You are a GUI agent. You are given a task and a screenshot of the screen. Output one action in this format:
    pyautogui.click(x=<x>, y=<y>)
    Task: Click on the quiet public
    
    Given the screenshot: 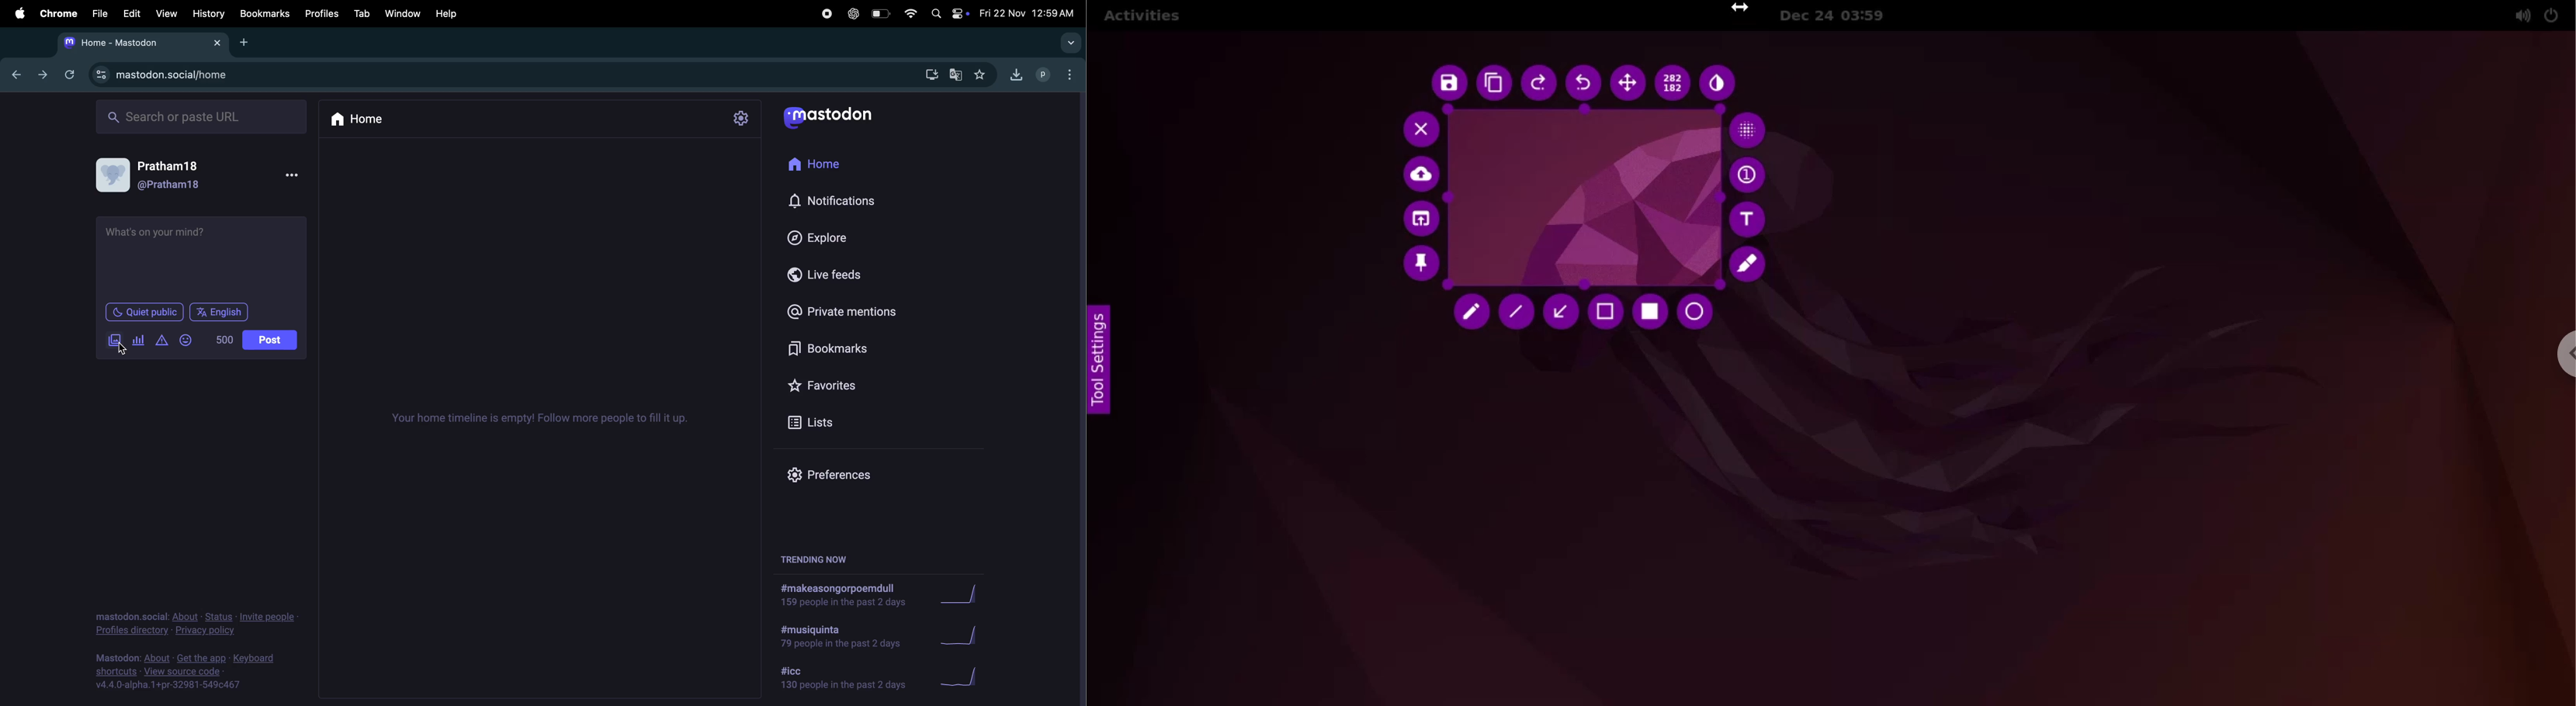 What is the action you would take?
    pyautogui.click(x=139, y=311)
    